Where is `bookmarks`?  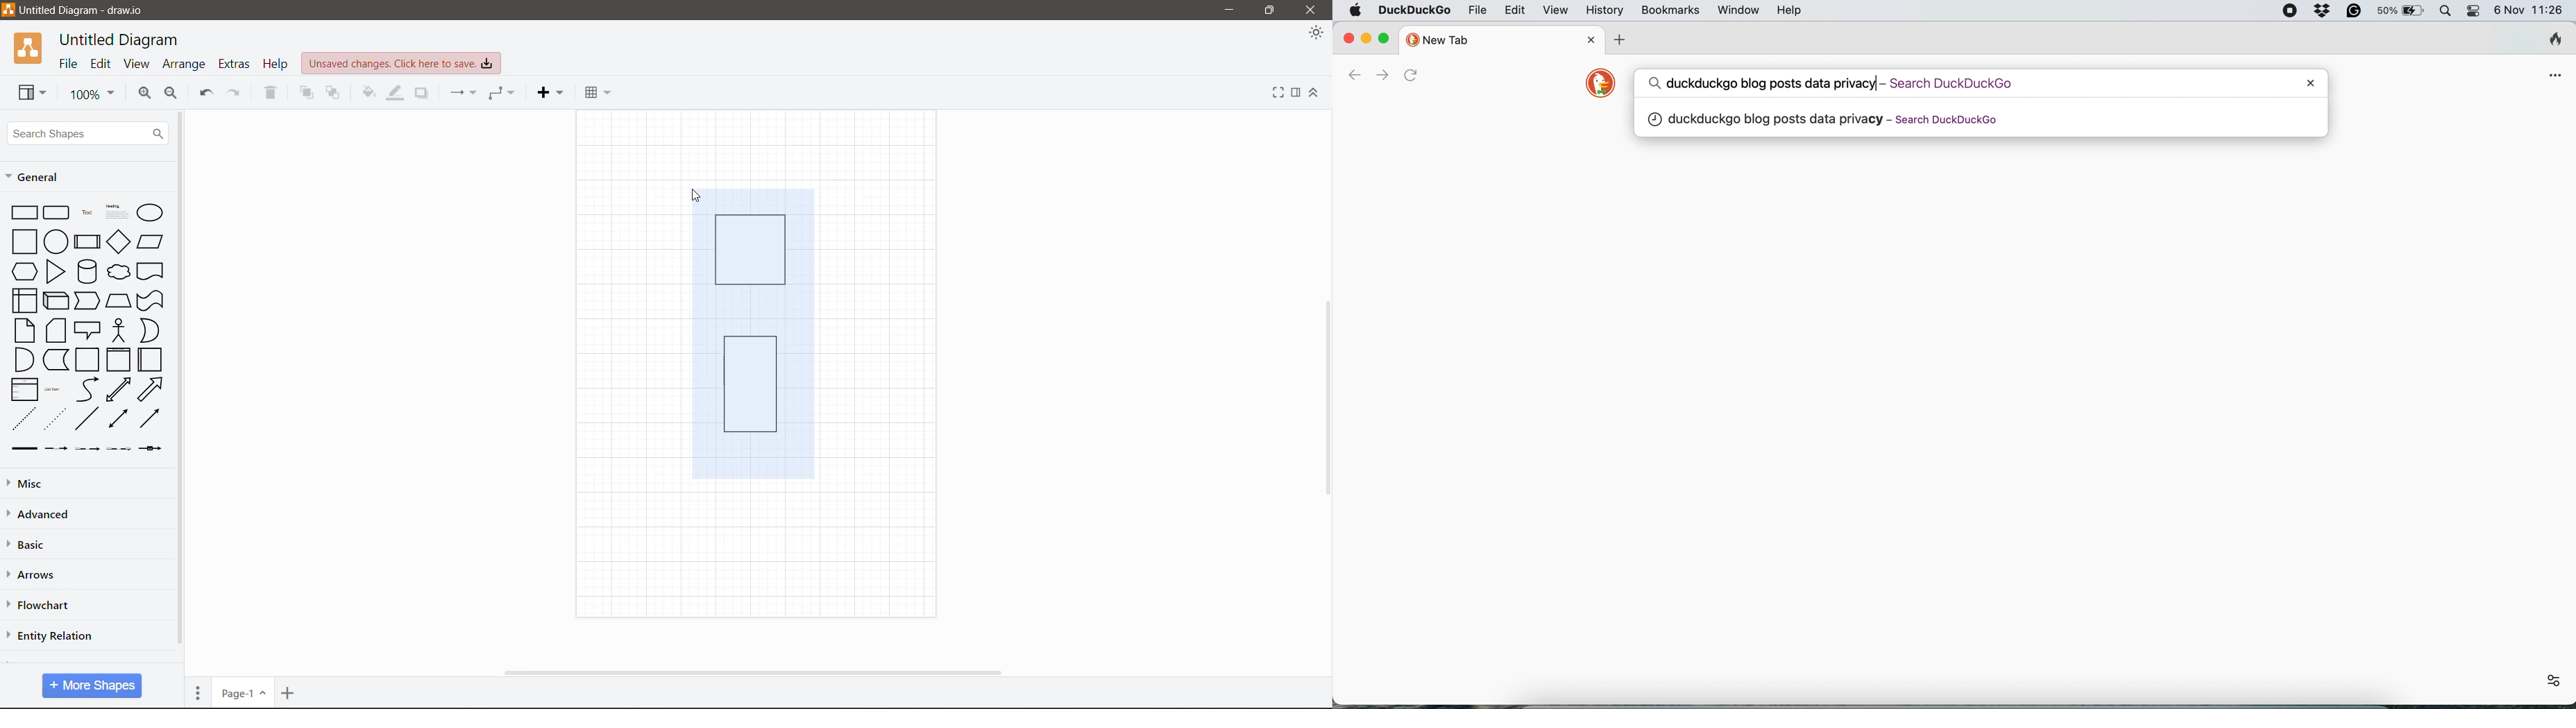
bookmarks is located at coordinates (1669, 10).